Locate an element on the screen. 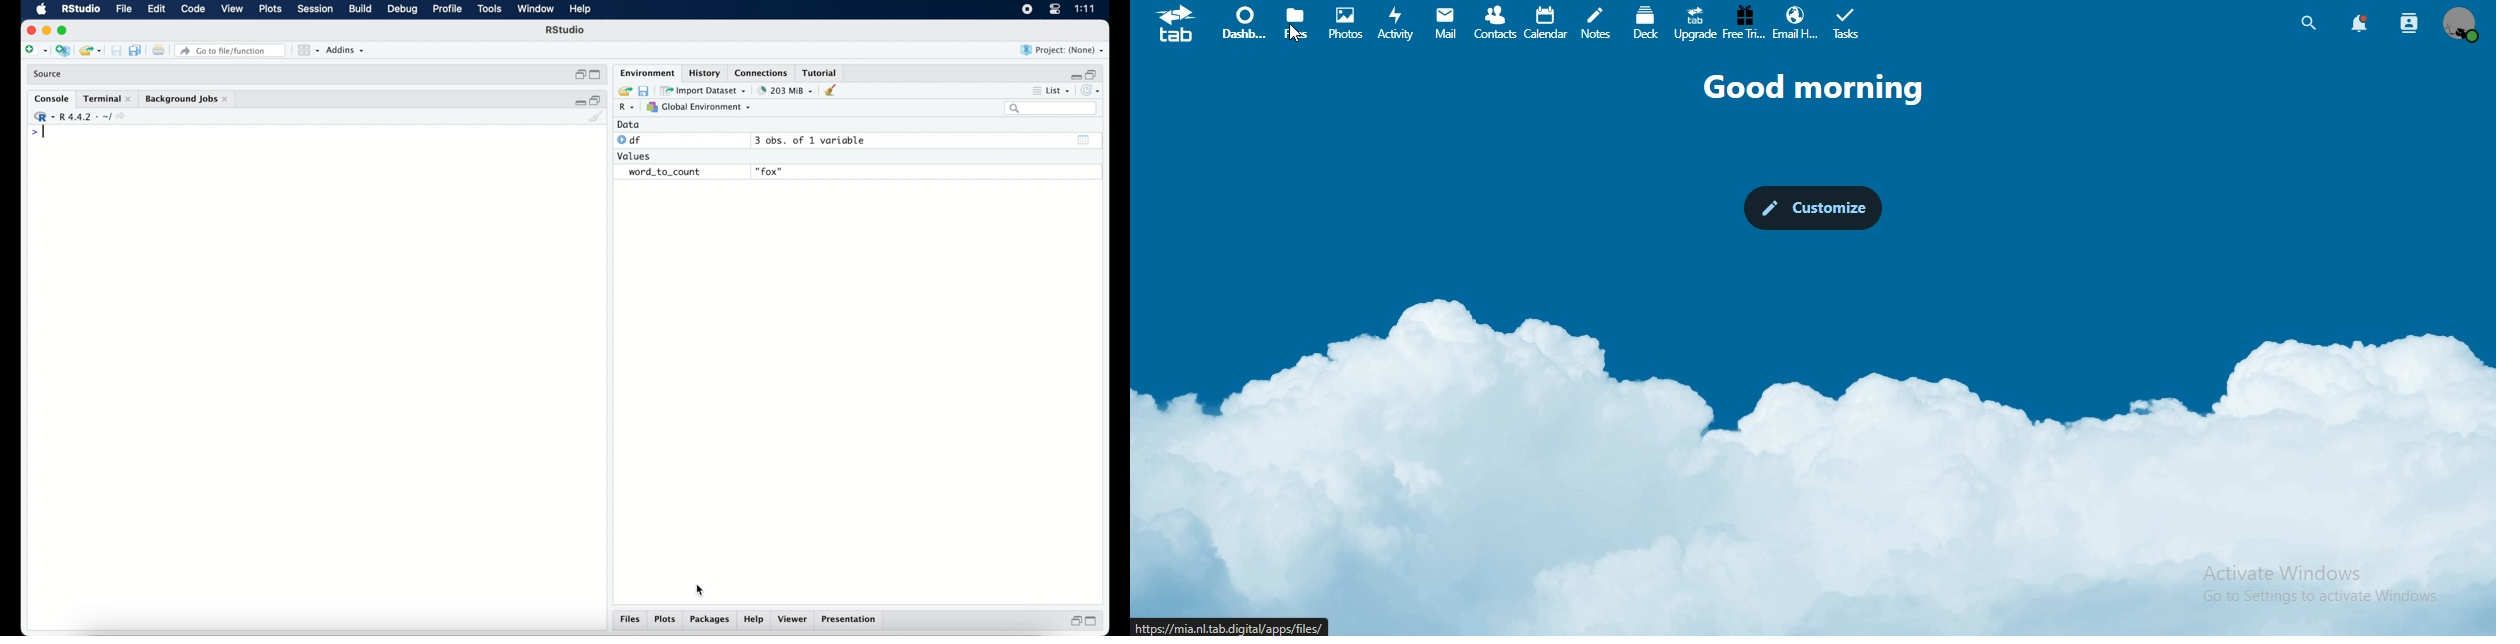 The height and width of the screenshot is (644, 2520). history is located at coordinates (704, 73).